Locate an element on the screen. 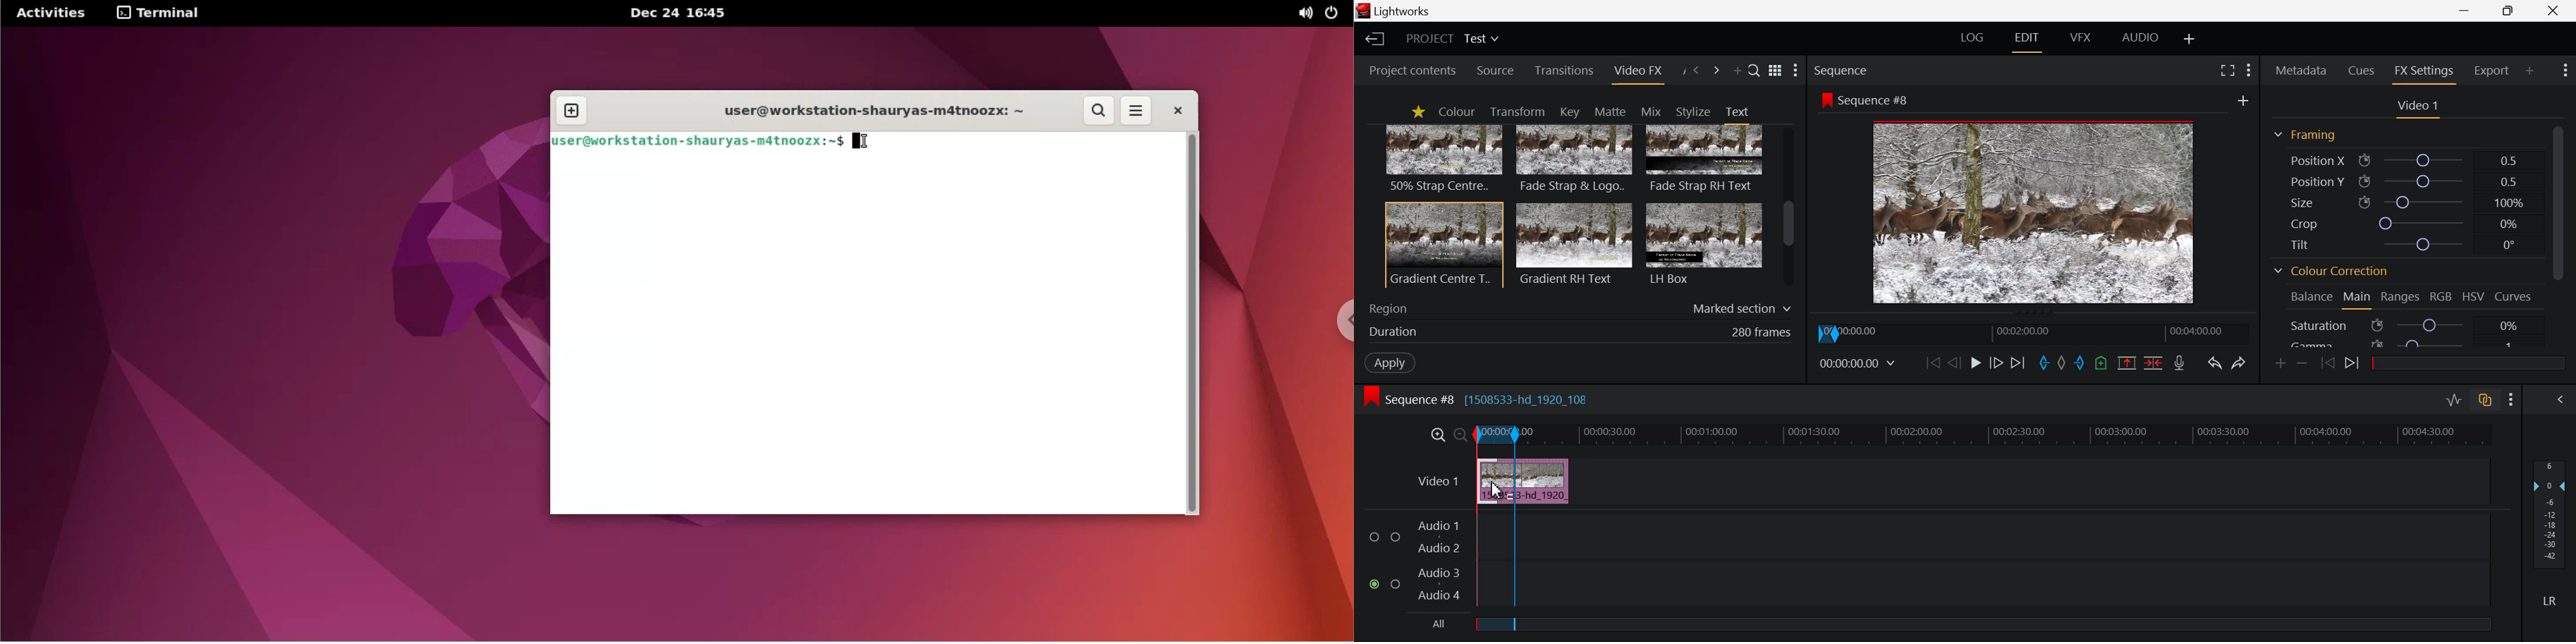 The image size is (2576, 644). Settings is located at coordinates (2248, 69).